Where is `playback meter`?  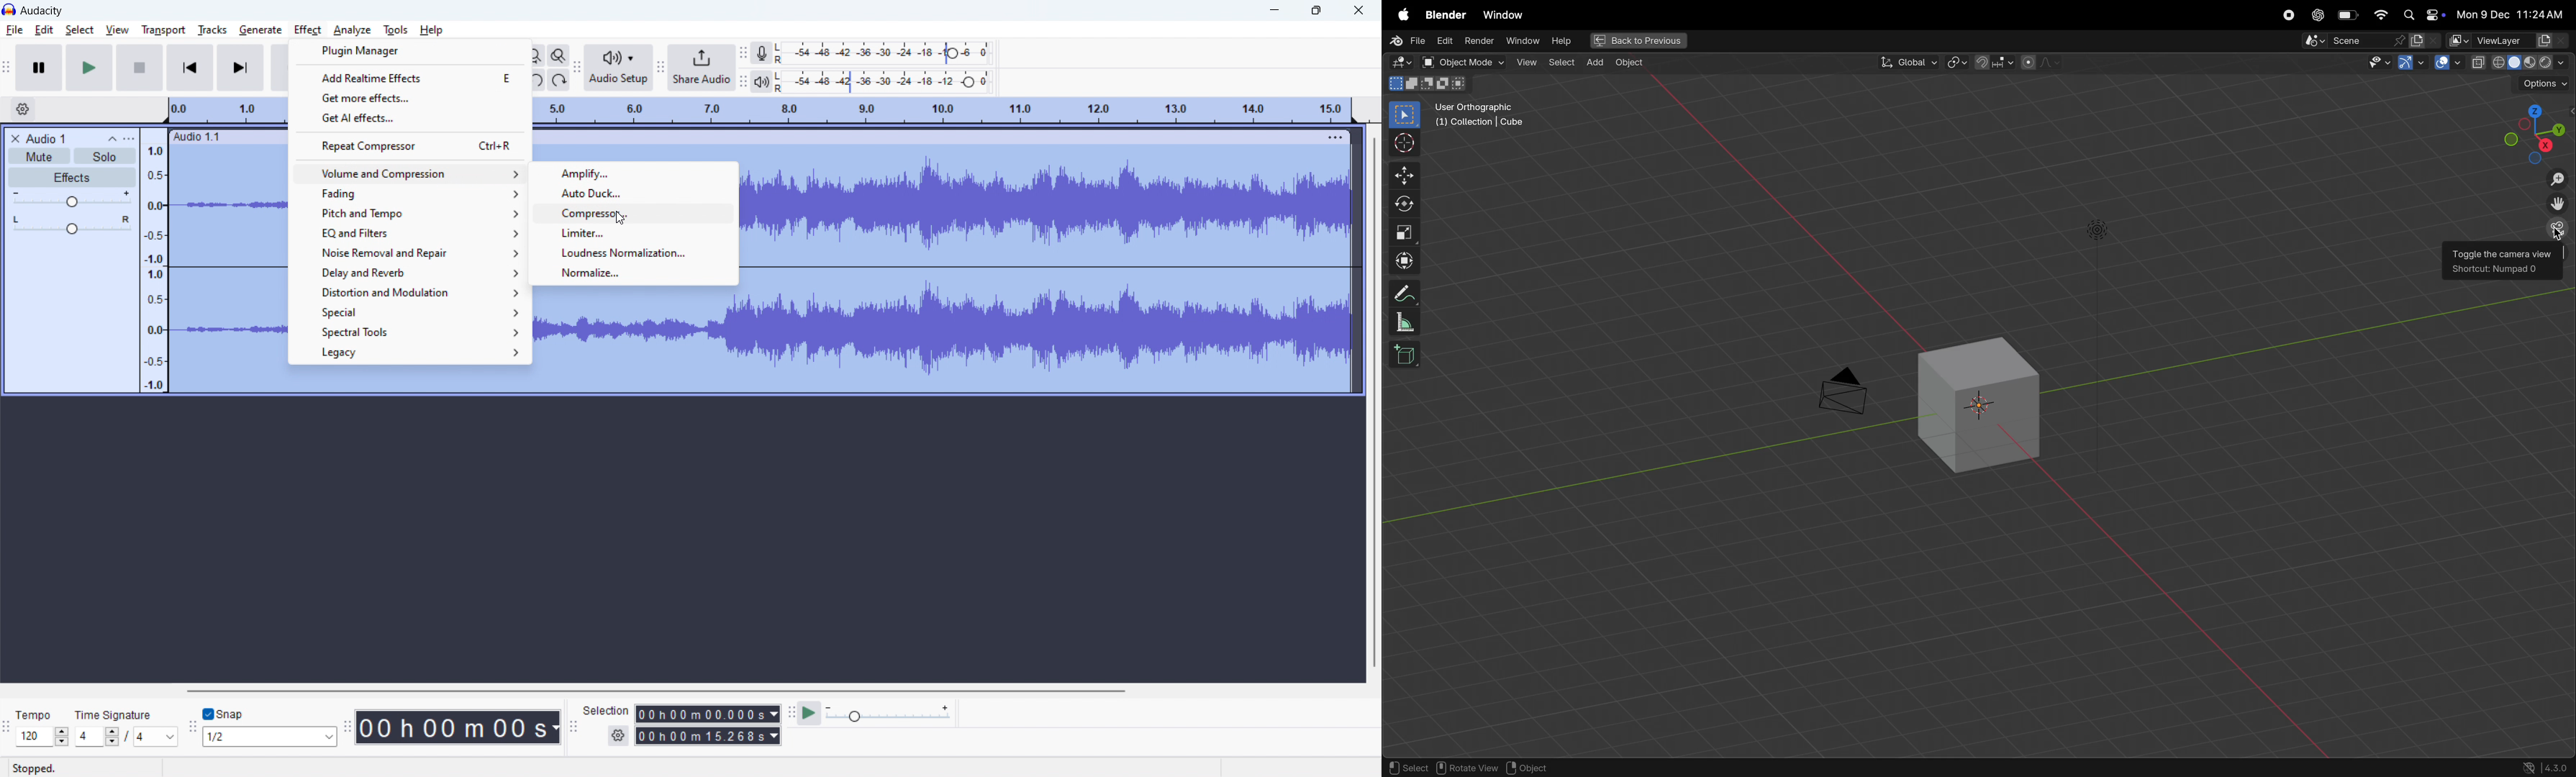
playback meter is located at coordinates (768, 81).